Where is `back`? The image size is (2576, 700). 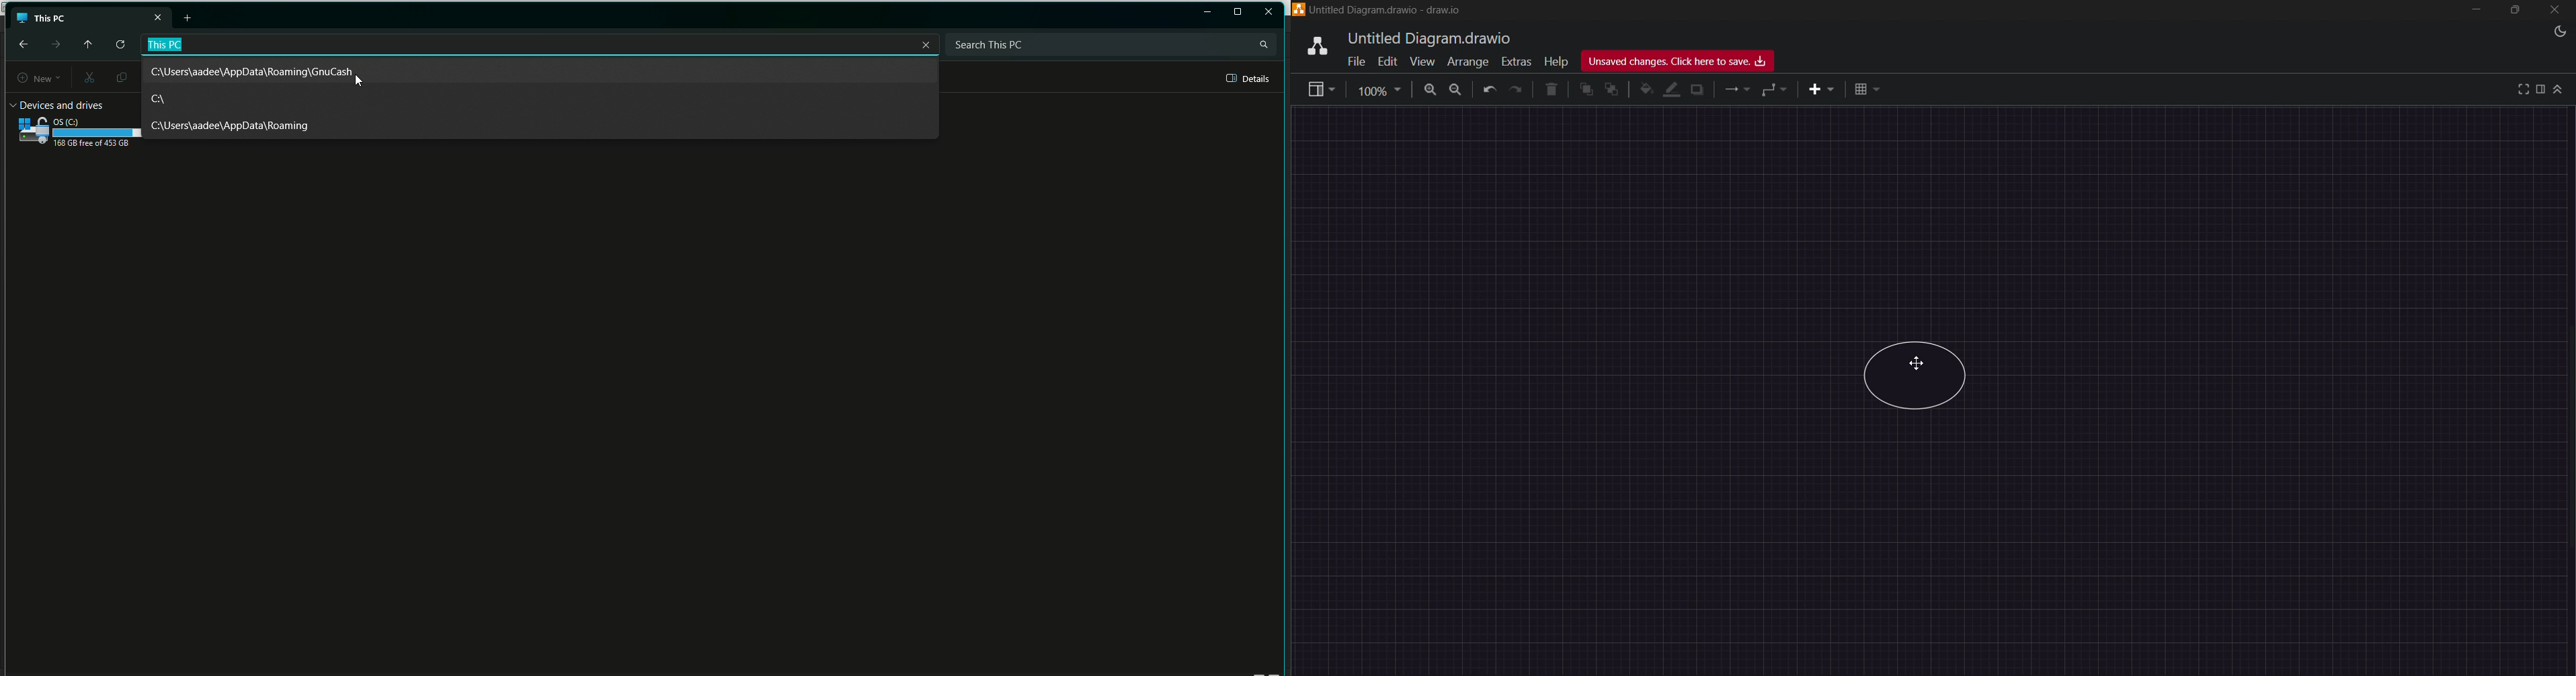 back is located at coordinates (22, 44).